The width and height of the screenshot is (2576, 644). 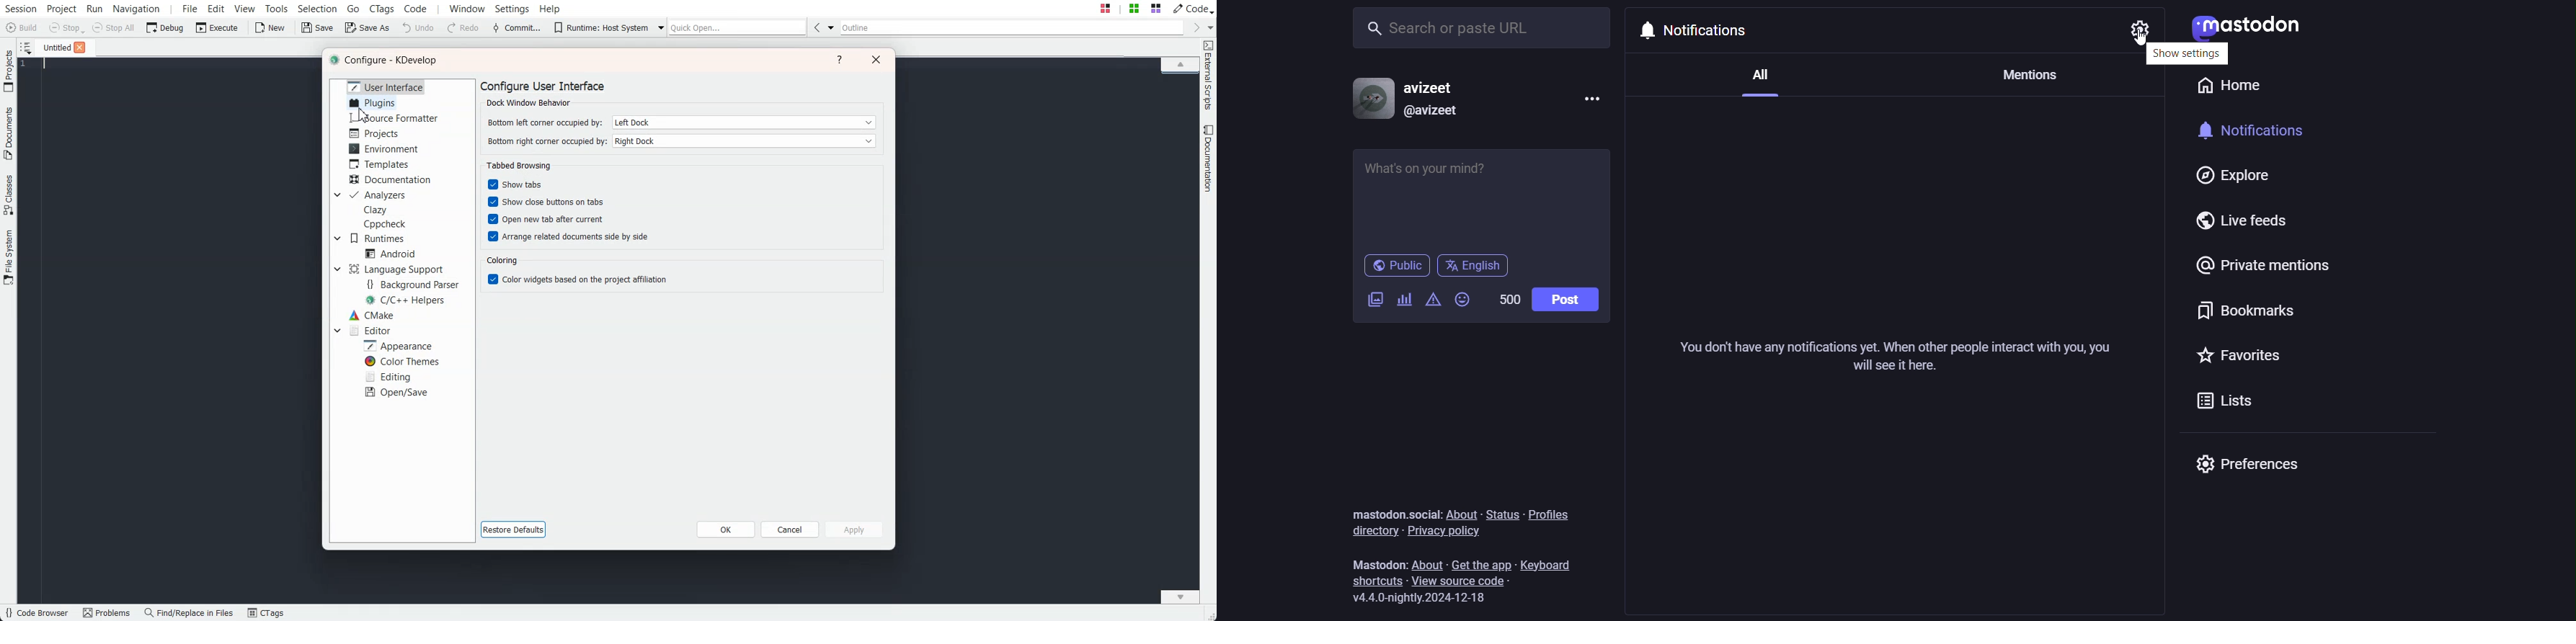 What do you see at coordinates (1447, 532) in the screenshot?
I see `privacy policy` at bounding box center [1447, 532].